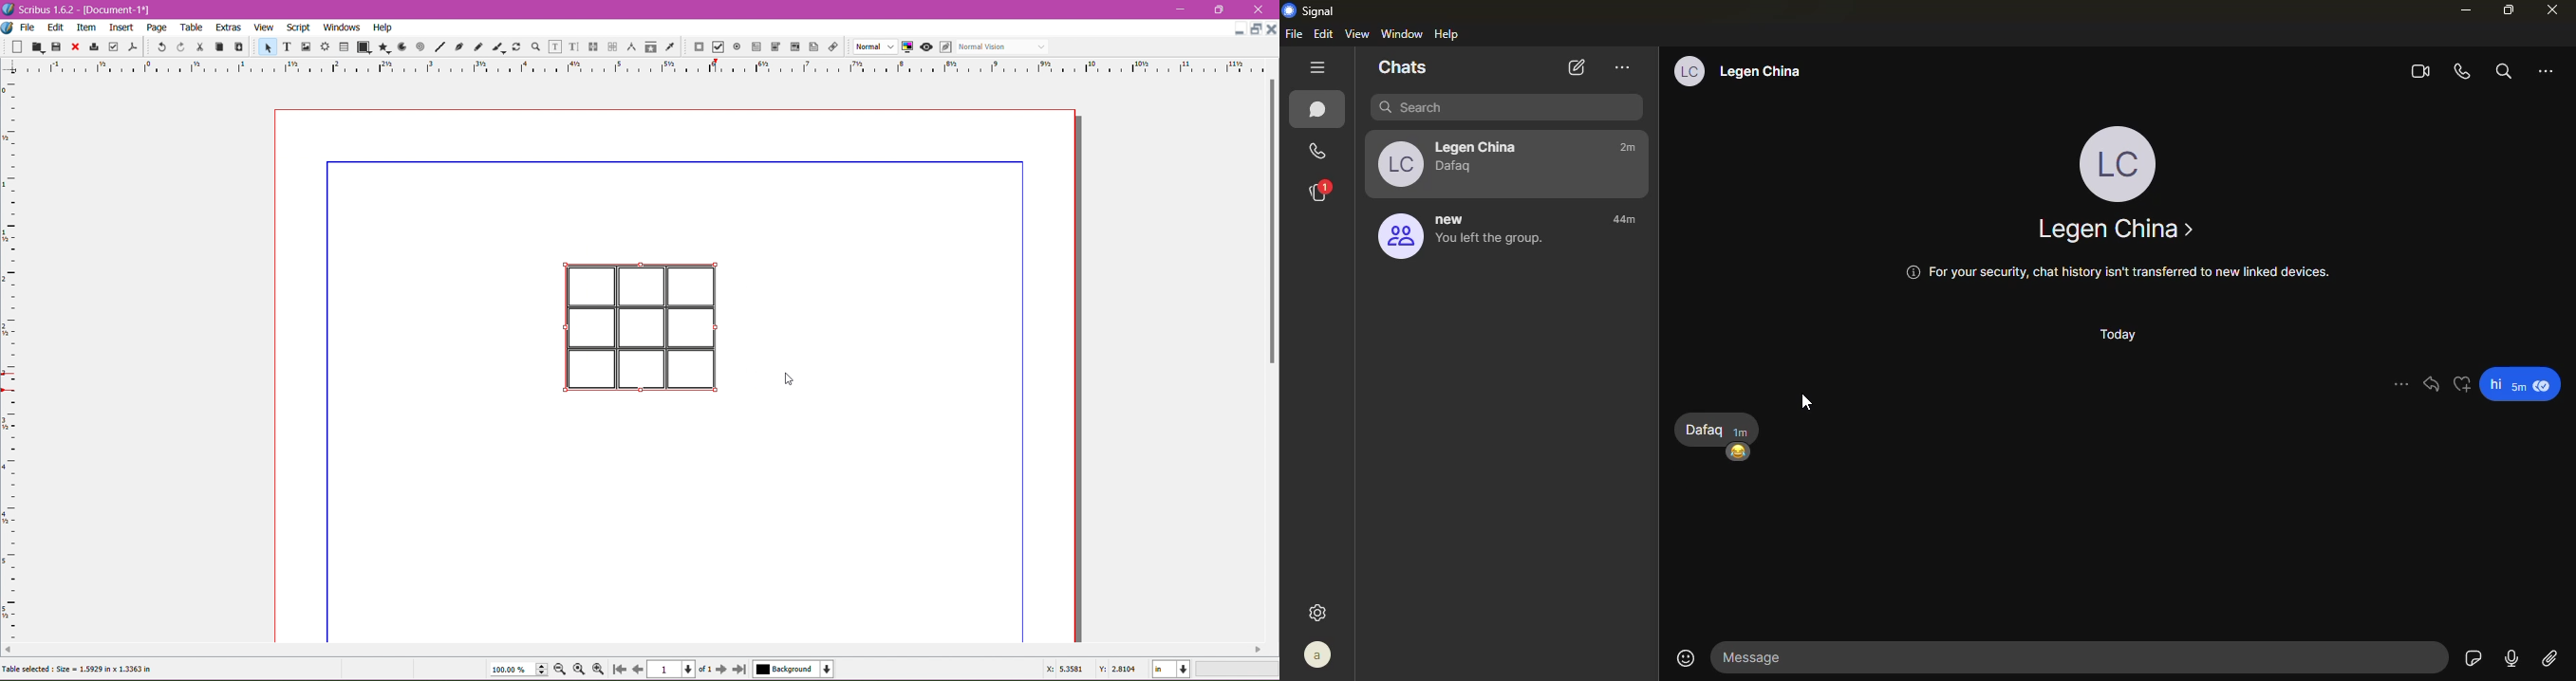 The width and height of the screenshot is (2576, 700). Describe the element at coordinates (2507, 11) in the screenshot. I see `maximize` at that location.